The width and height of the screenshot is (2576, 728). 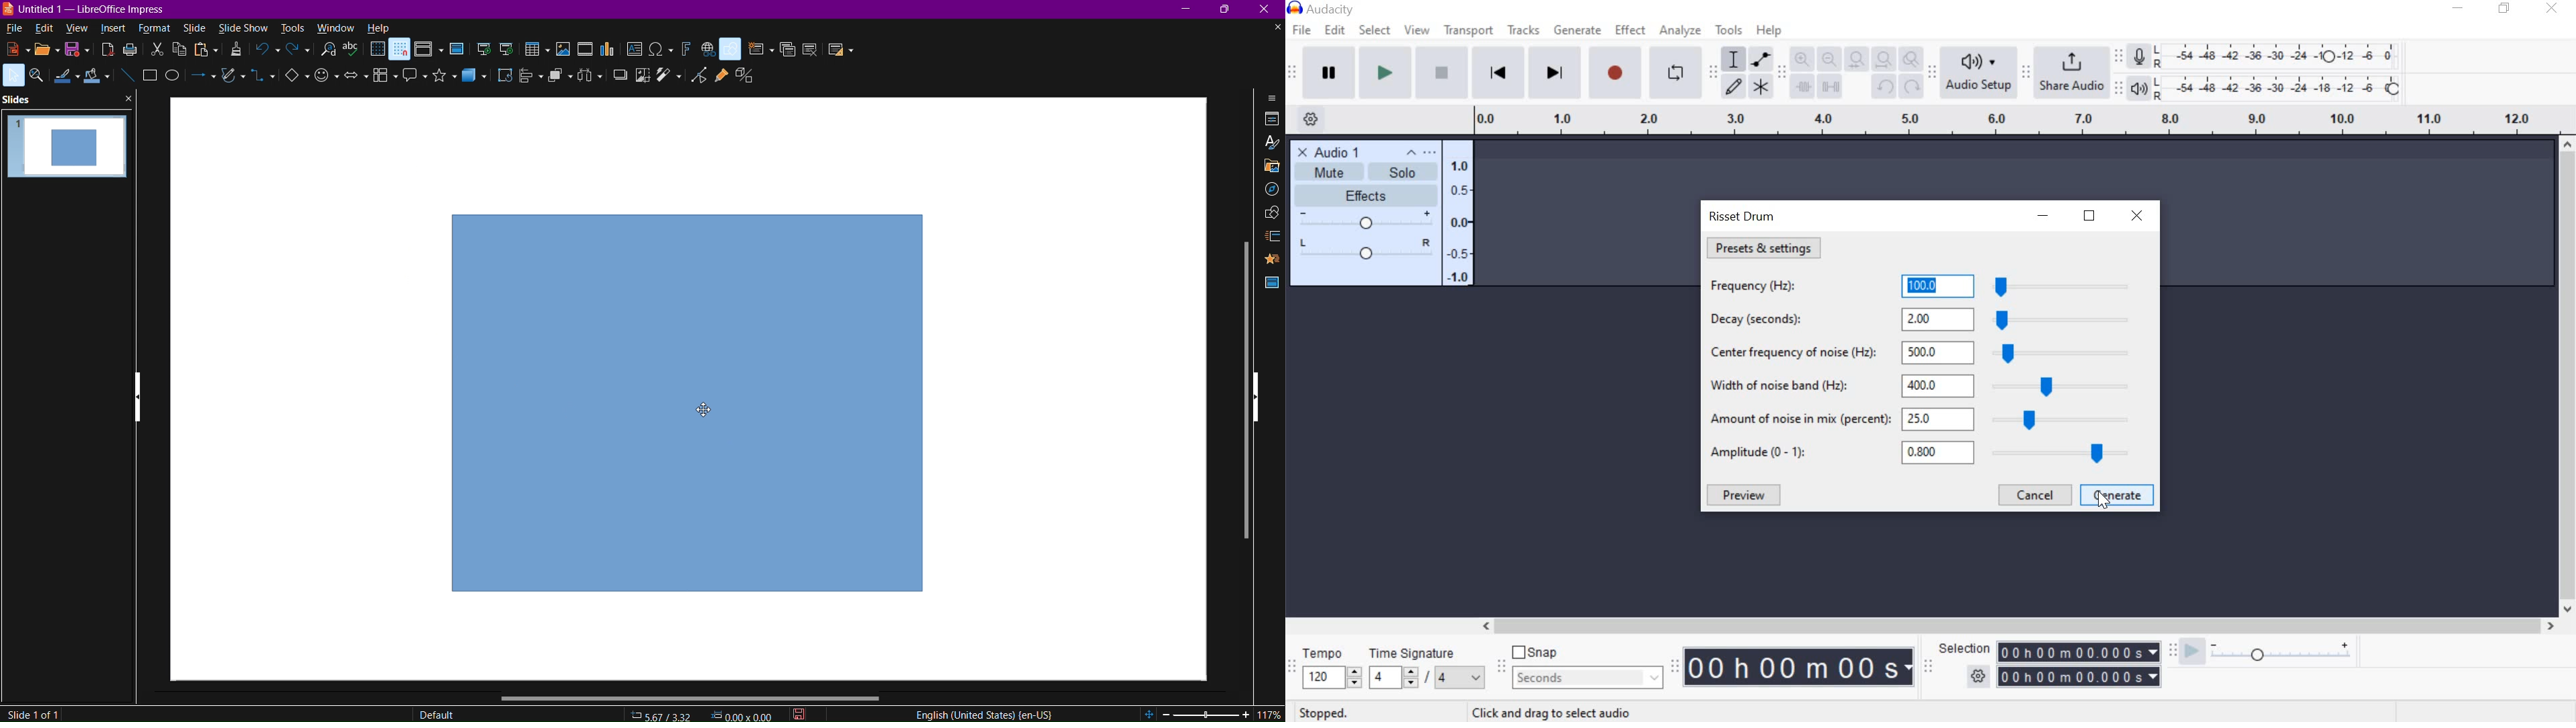 What do you see at coordinates (1383, 72) in the screenshot?
I see `Play` at bounding box center [1383, 72].